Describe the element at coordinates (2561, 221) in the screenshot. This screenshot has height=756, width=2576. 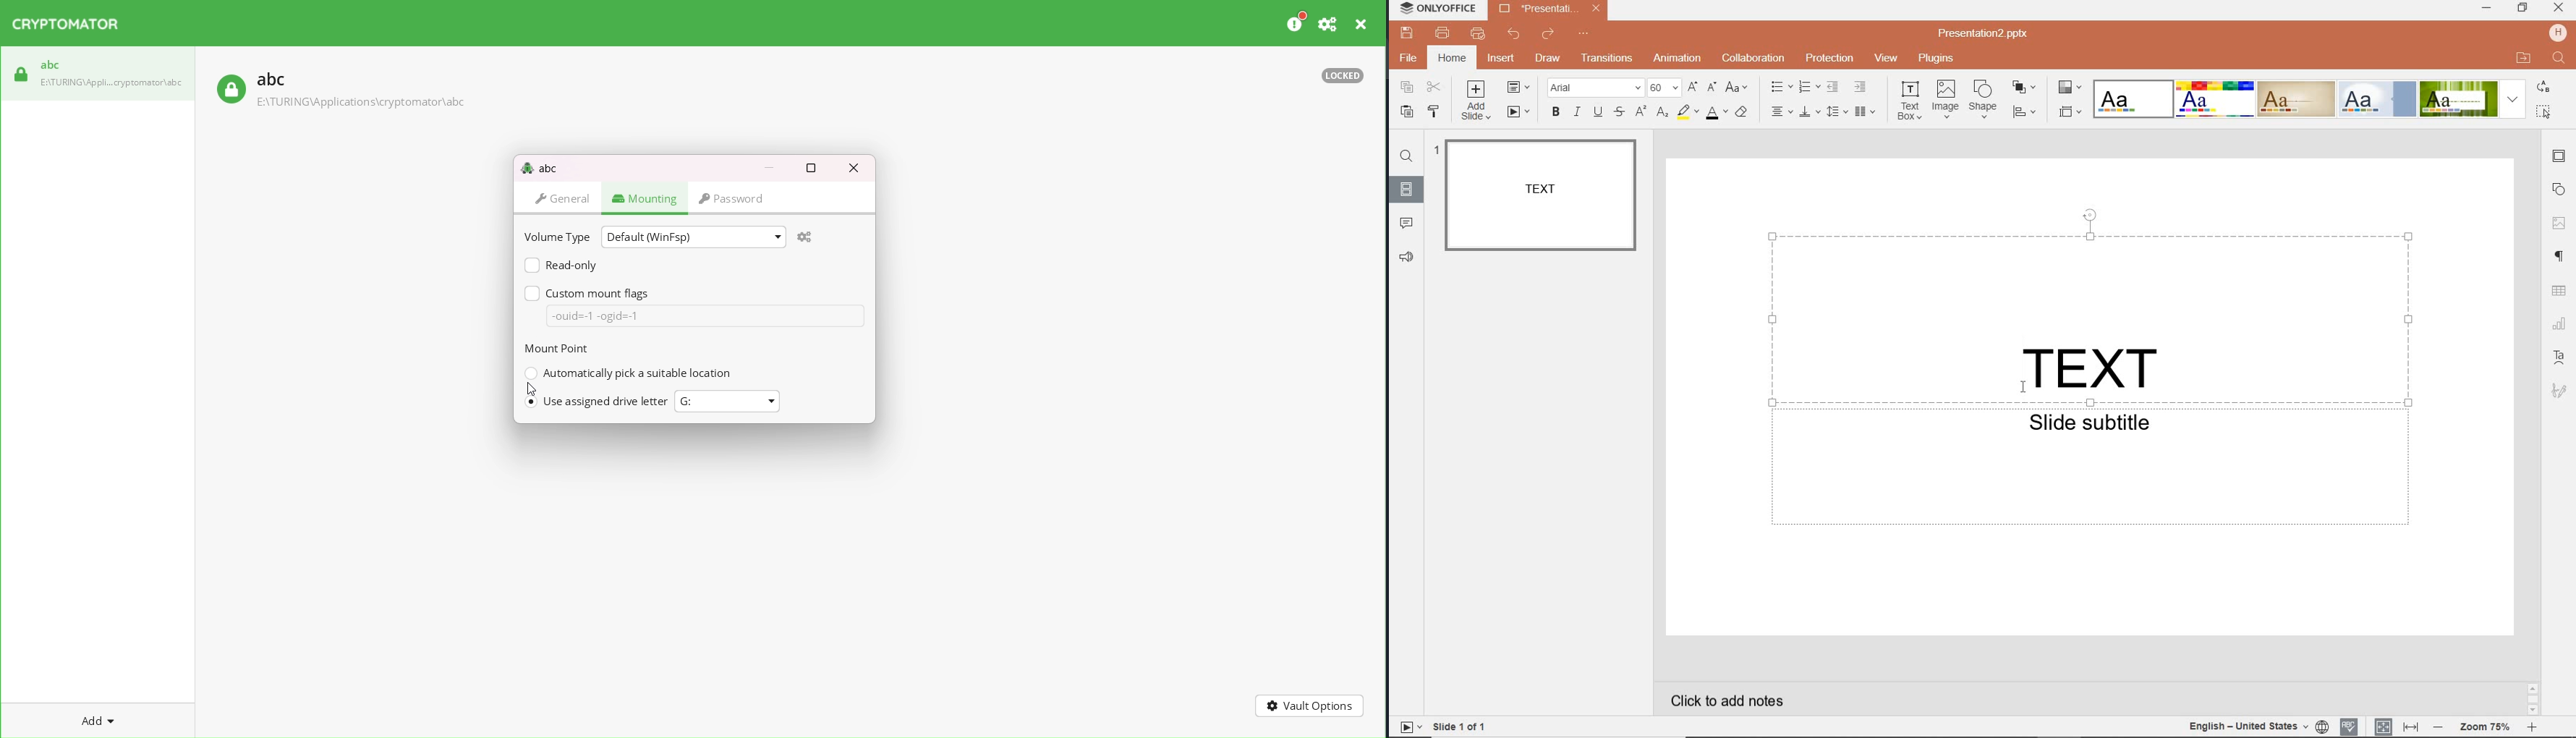
I see `IMAGE SETTINGS` at that location.